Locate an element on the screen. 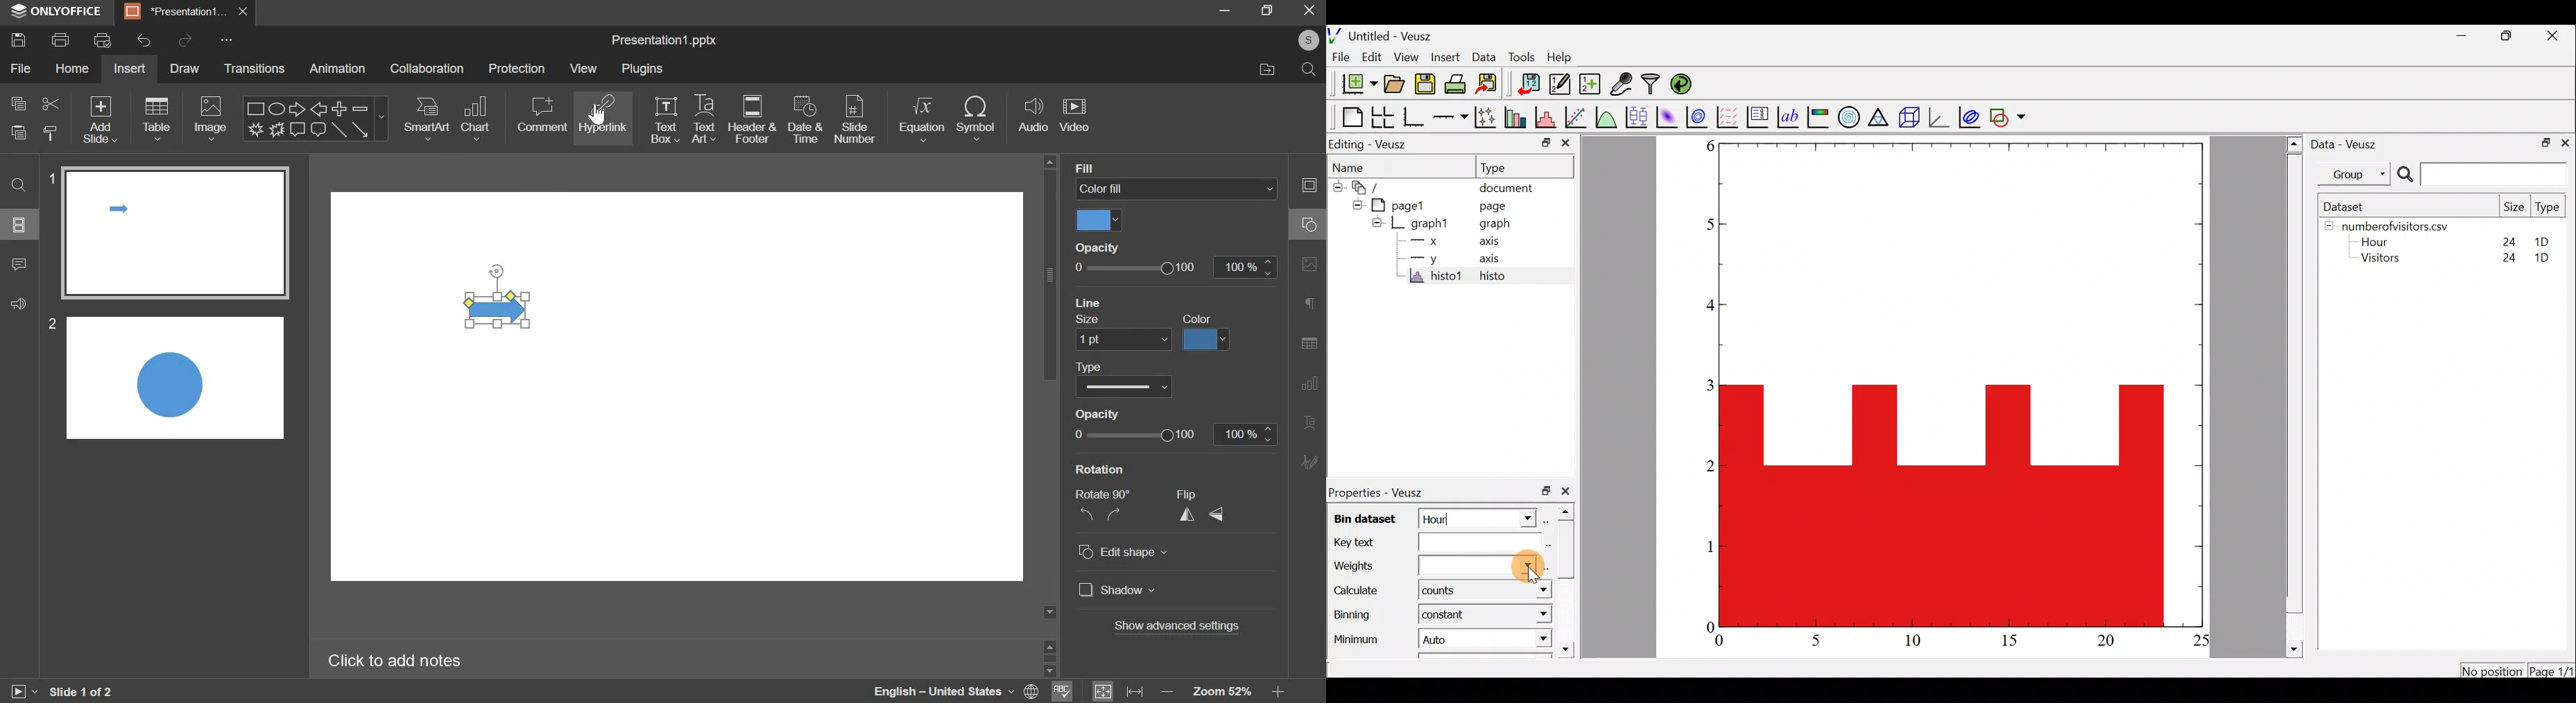 This screenshot has height=728, width=2576. search is located at coordinates (1310, 71).